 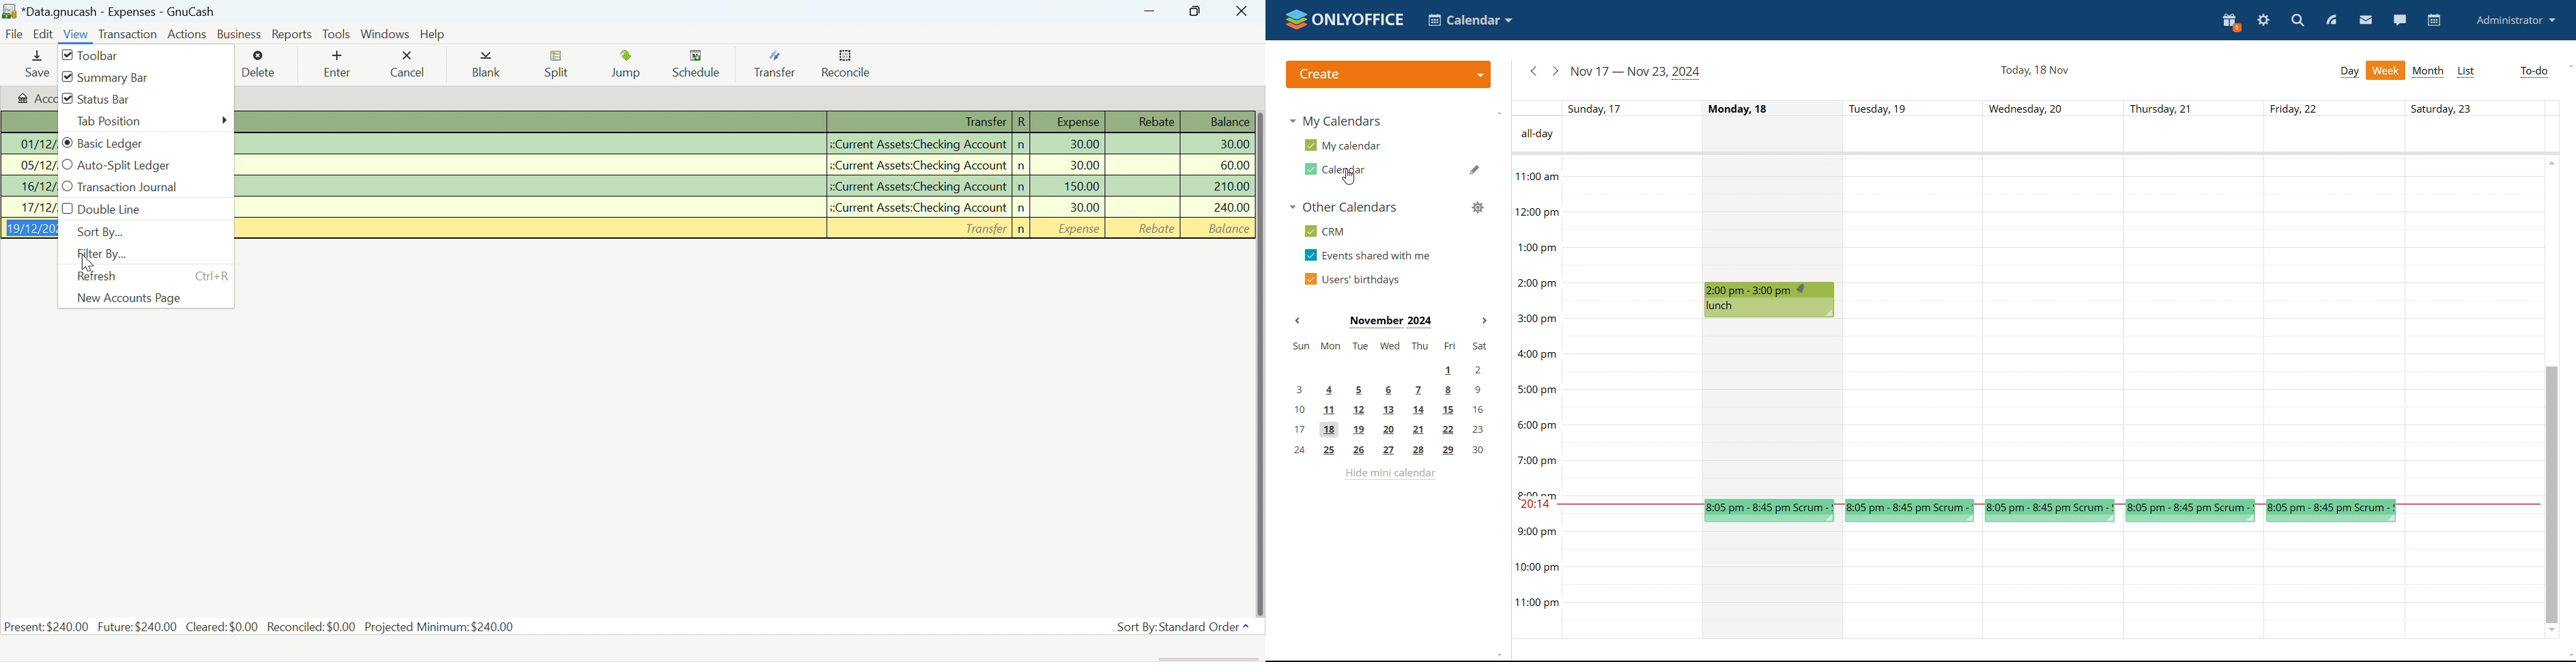 What do you see at coordinates (76, 36) in the screenshot?
I see `View` at bounding box center [76, 36].